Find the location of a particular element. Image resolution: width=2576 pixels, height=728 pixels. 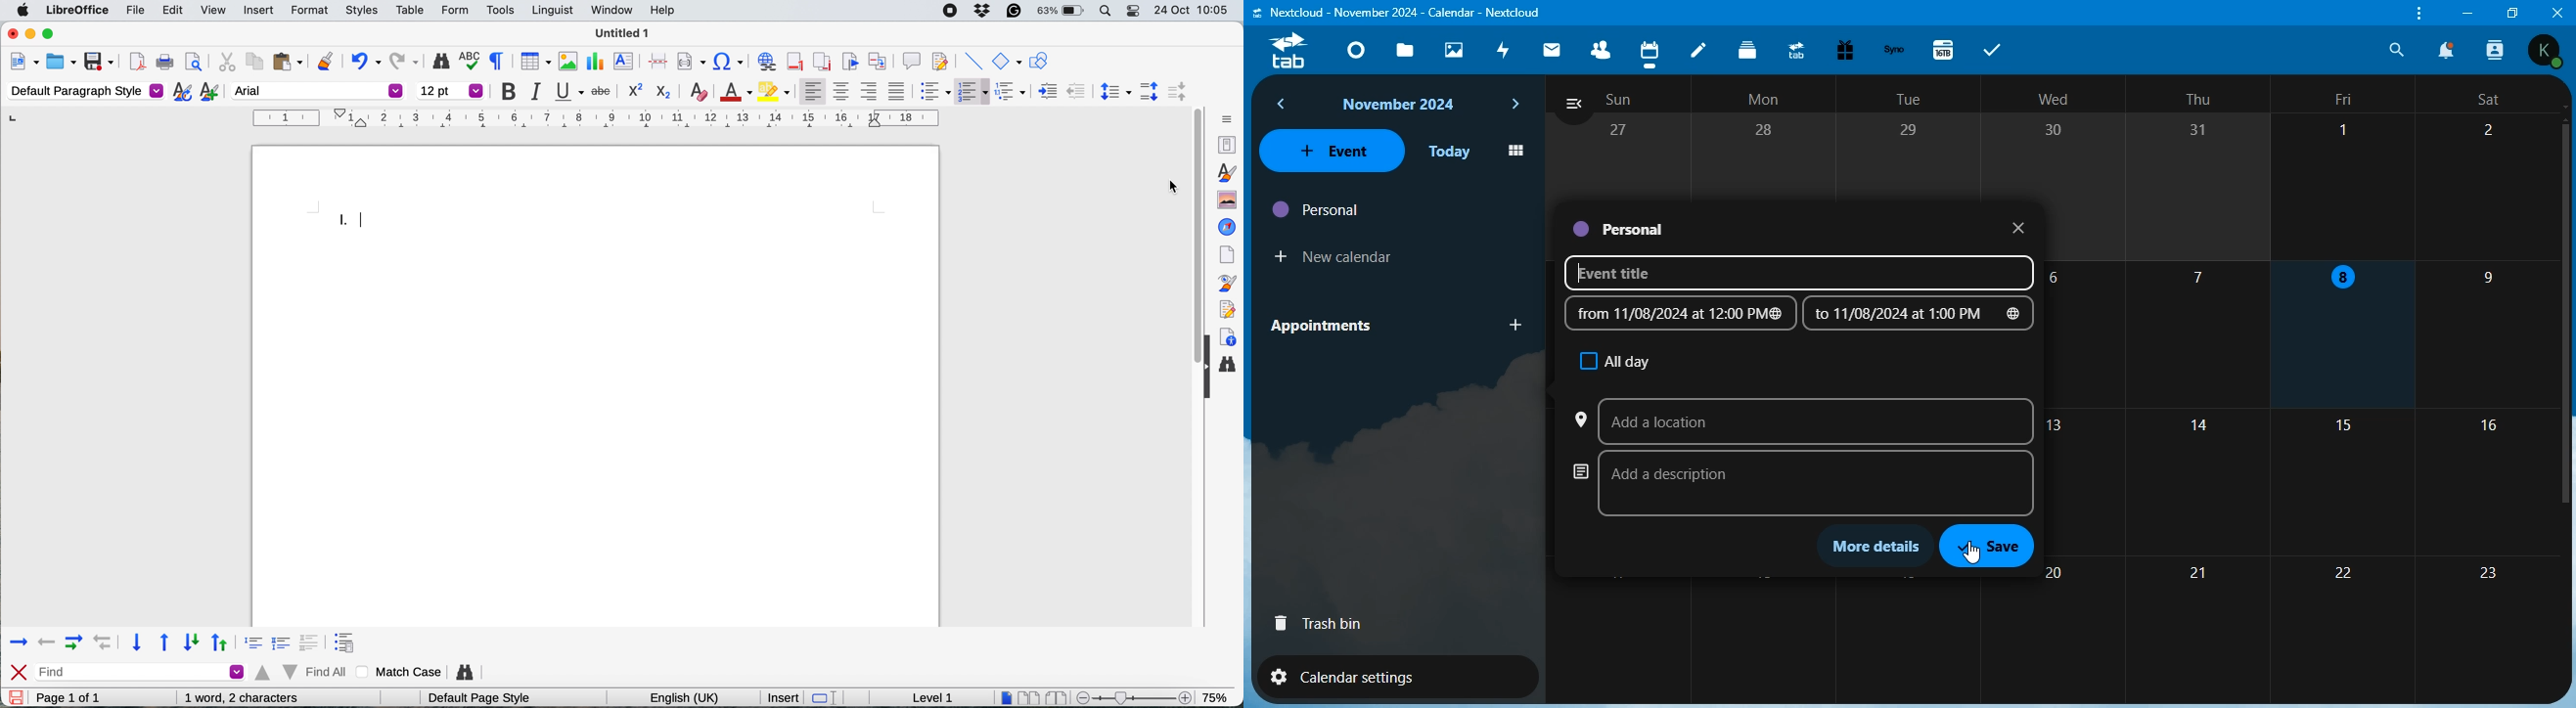

center vertically is located at coordinates (841, 91).